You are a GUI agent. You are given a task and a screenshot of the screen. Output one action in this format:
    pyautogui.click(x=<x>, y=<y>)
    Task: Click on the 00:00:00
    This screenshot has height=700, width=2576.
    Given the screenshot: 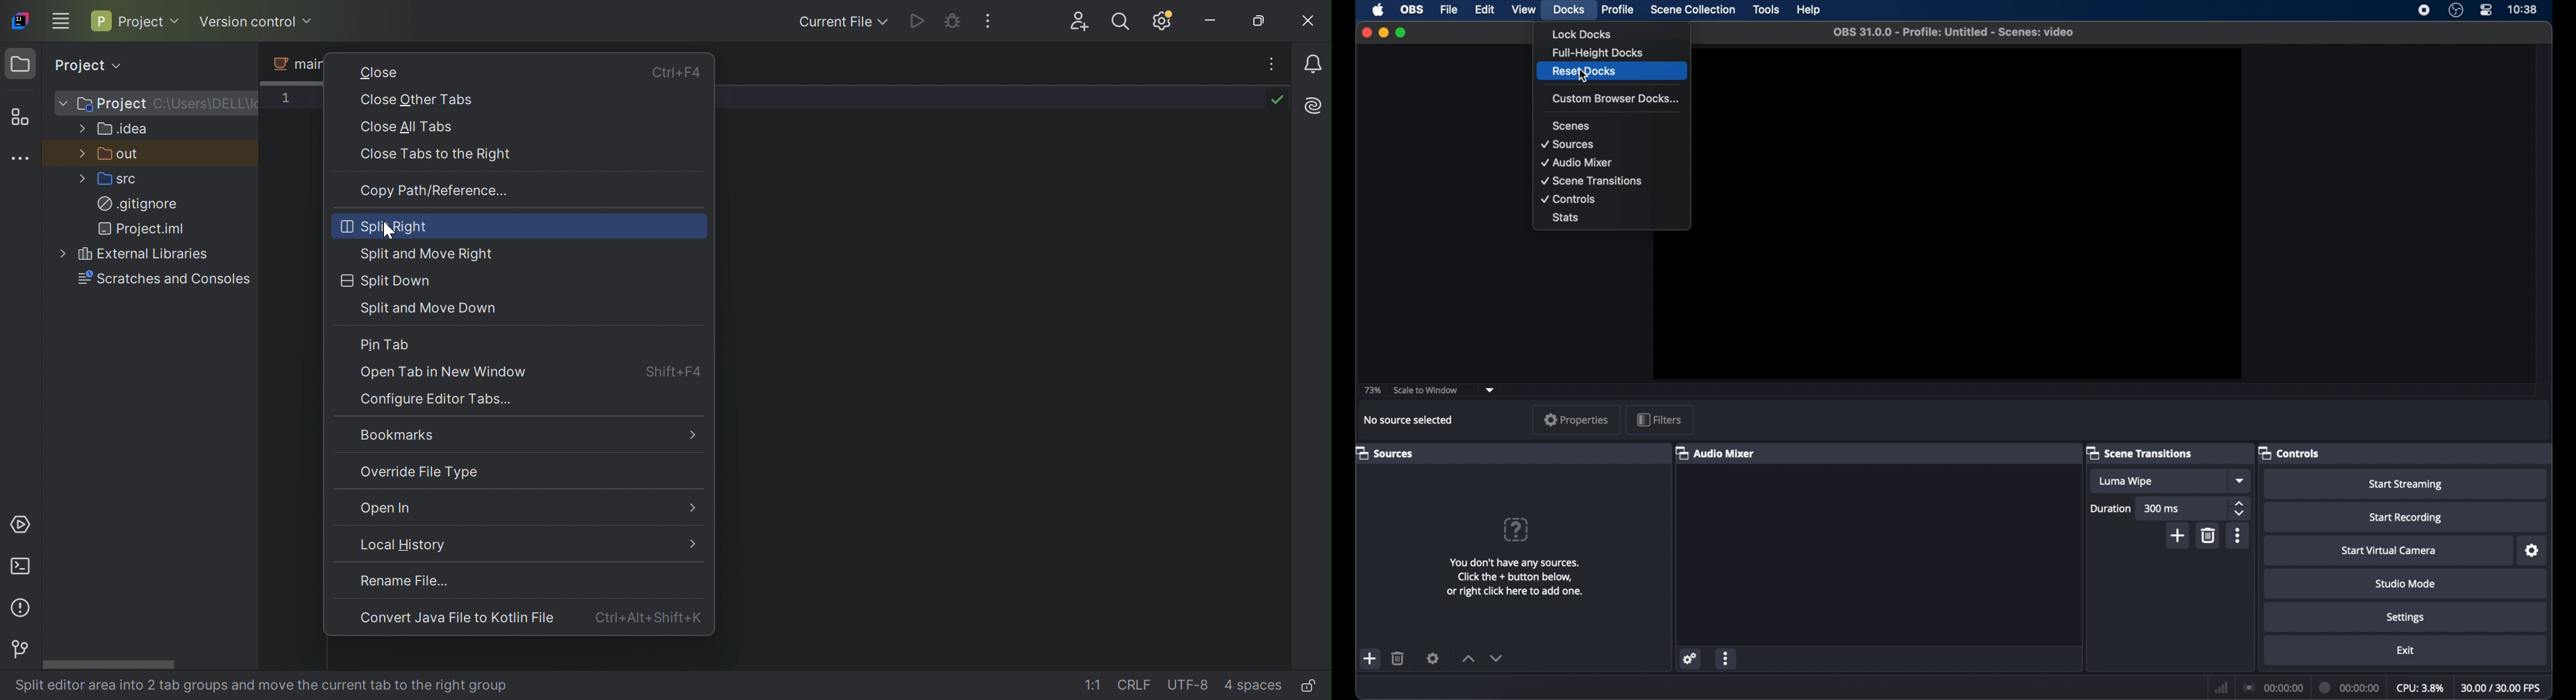 What is the action you would take?
    pyautogui.click(x=2349, y=687)
    